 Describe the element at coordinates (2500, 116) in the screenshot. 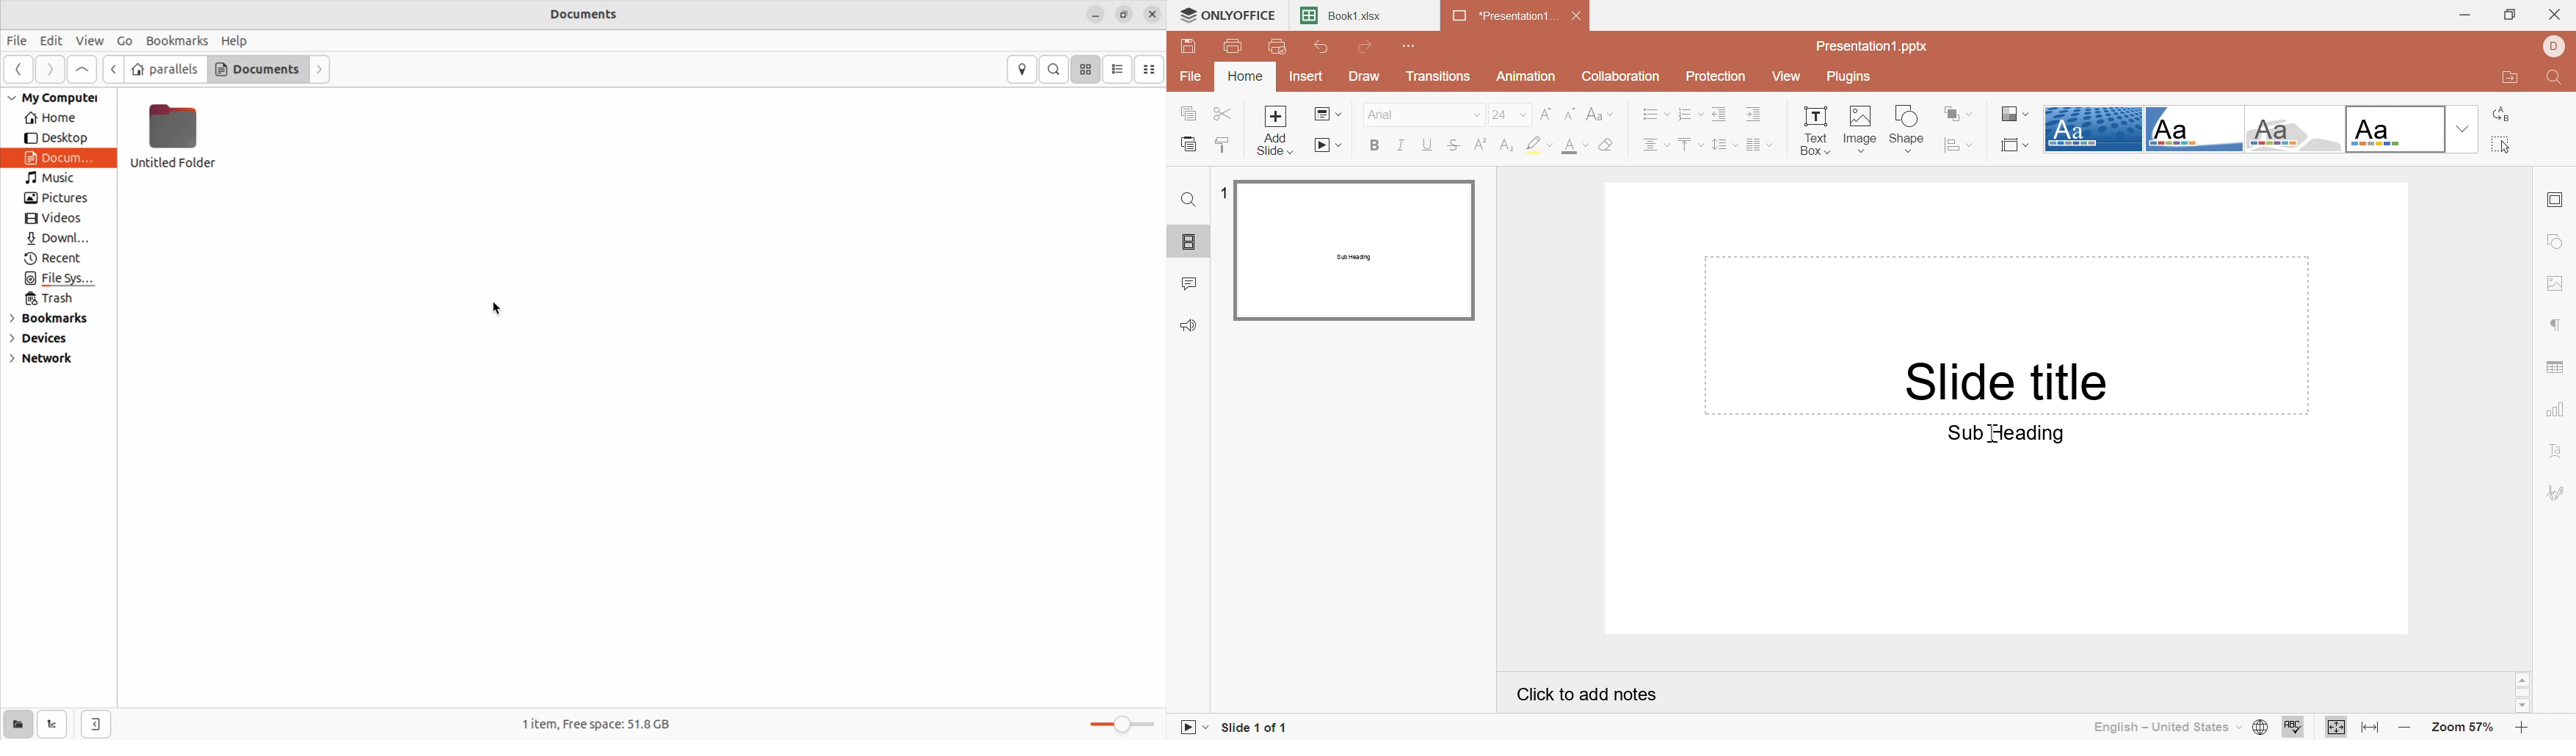

I see `Replace` at that location.